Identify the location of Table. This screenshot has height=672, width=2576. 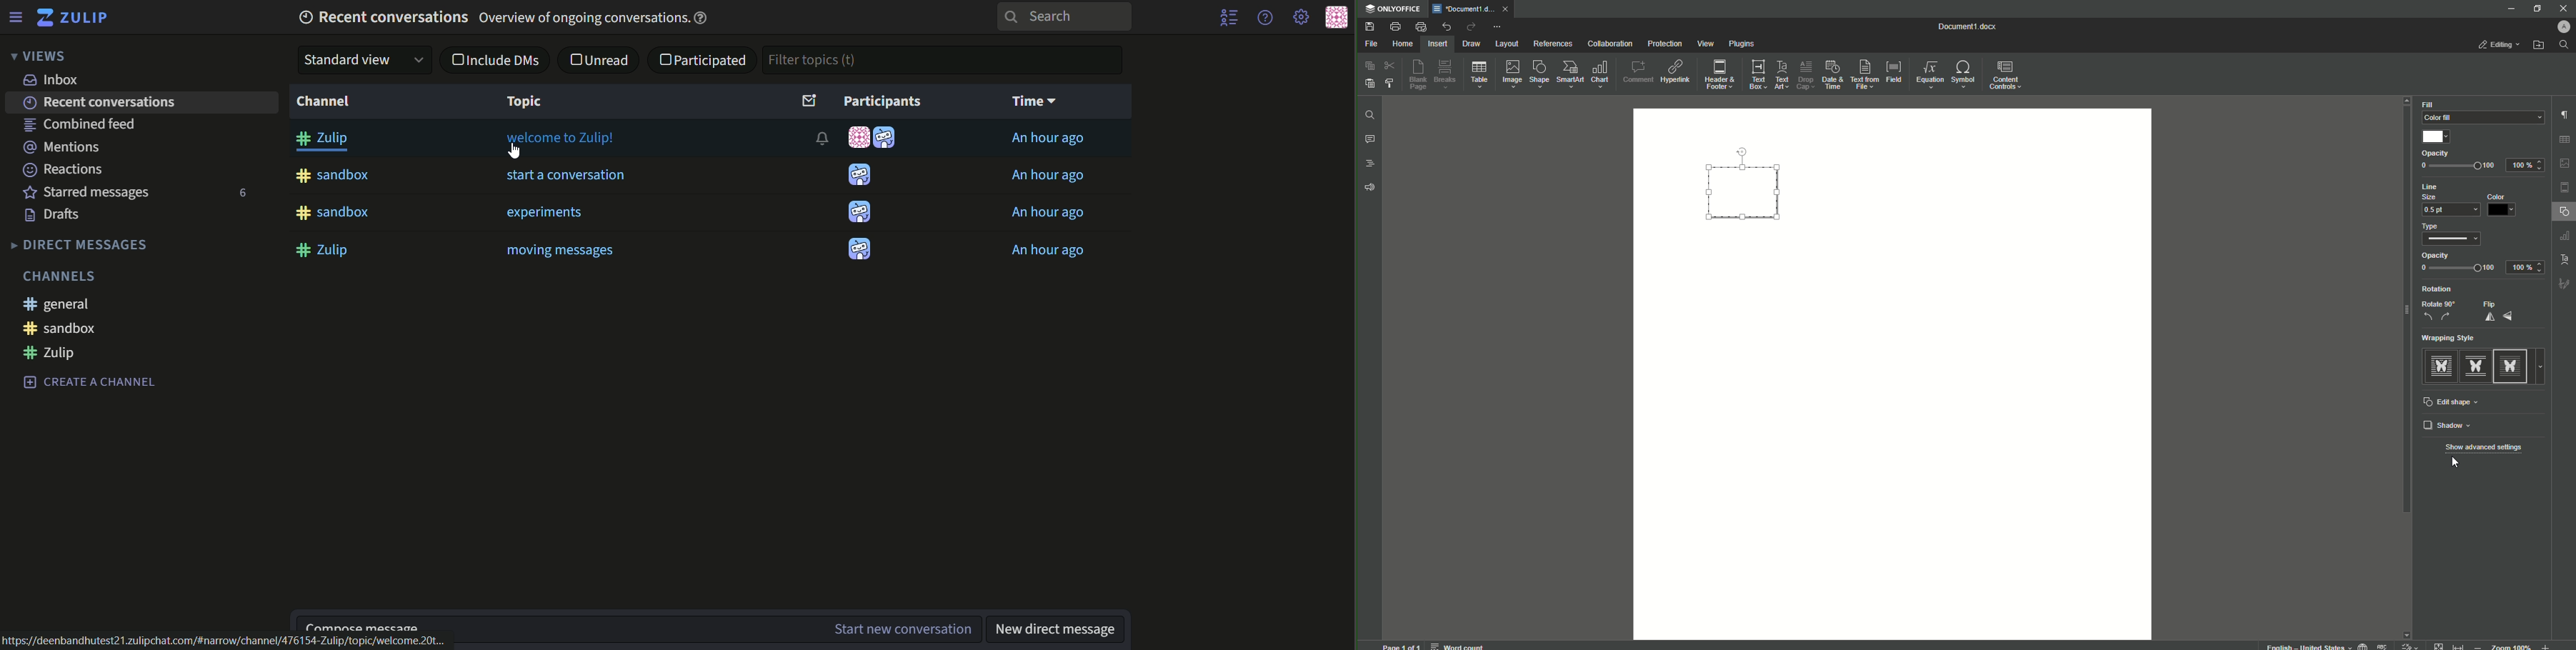
(1479, 77).